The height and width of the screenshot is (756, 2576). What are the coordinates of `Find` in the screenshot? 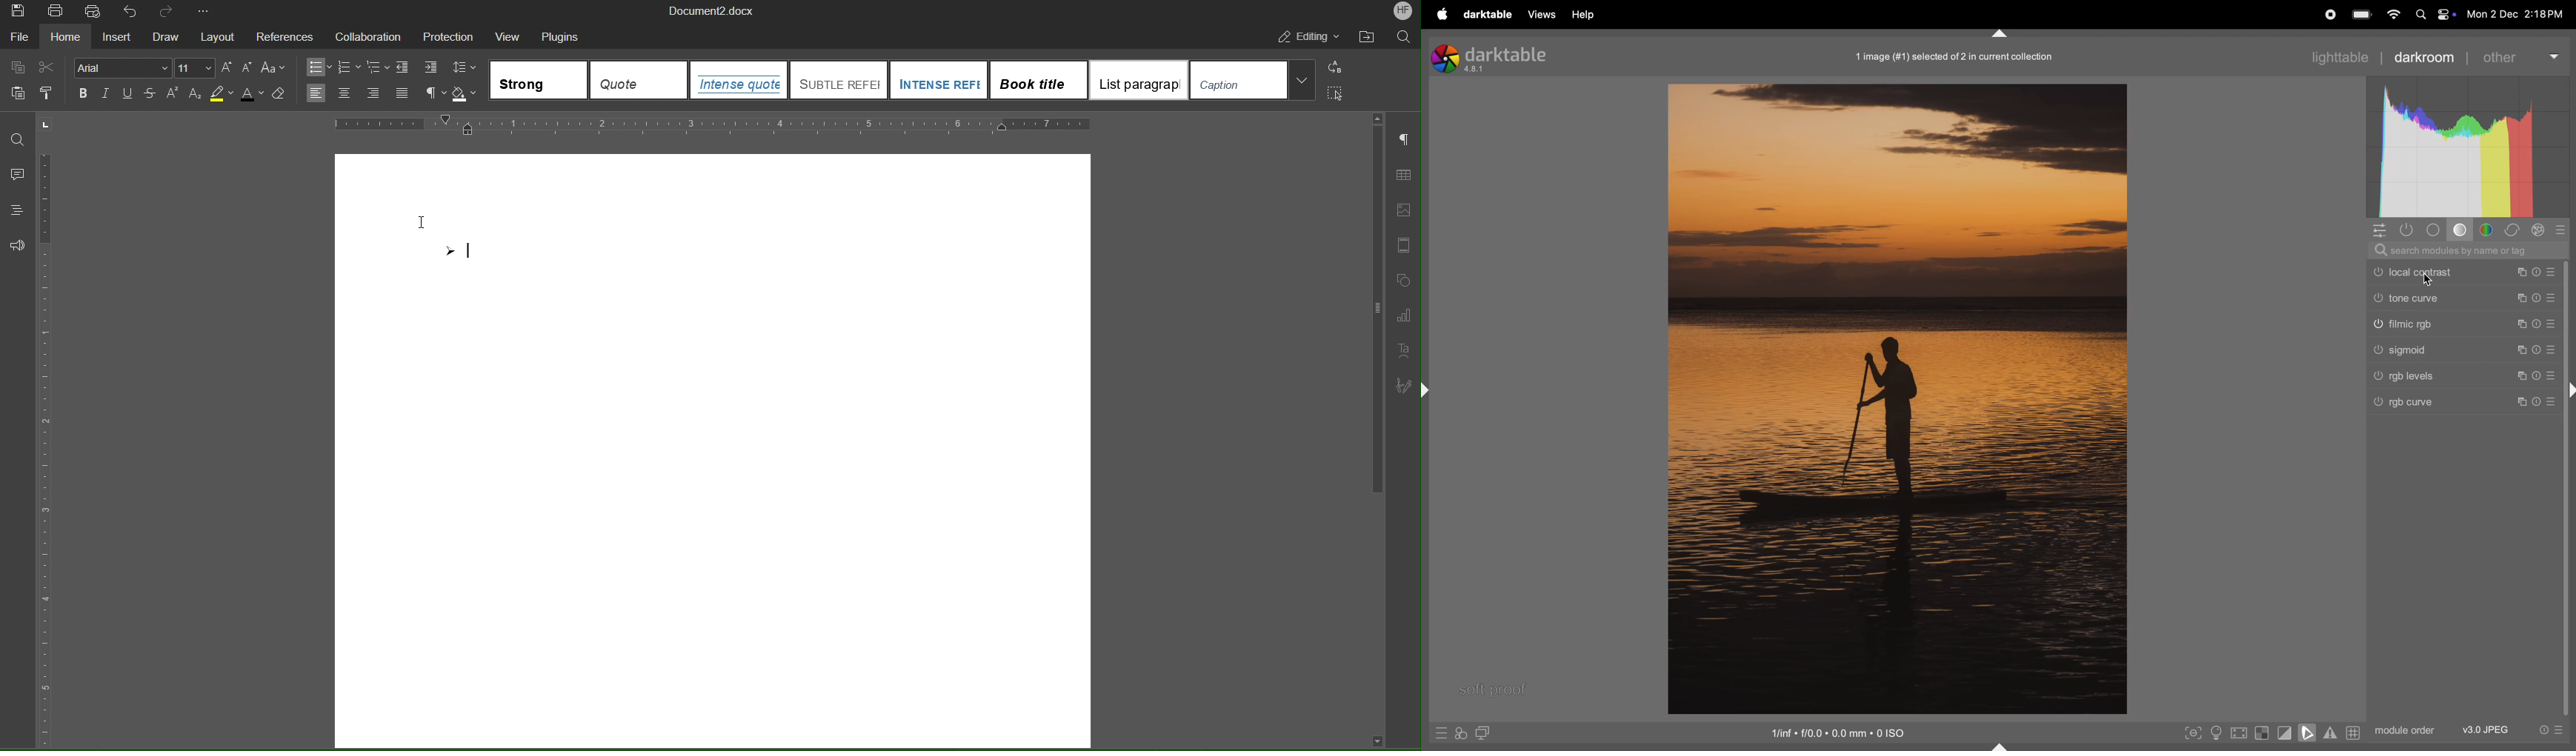 It's located at (19, 138).